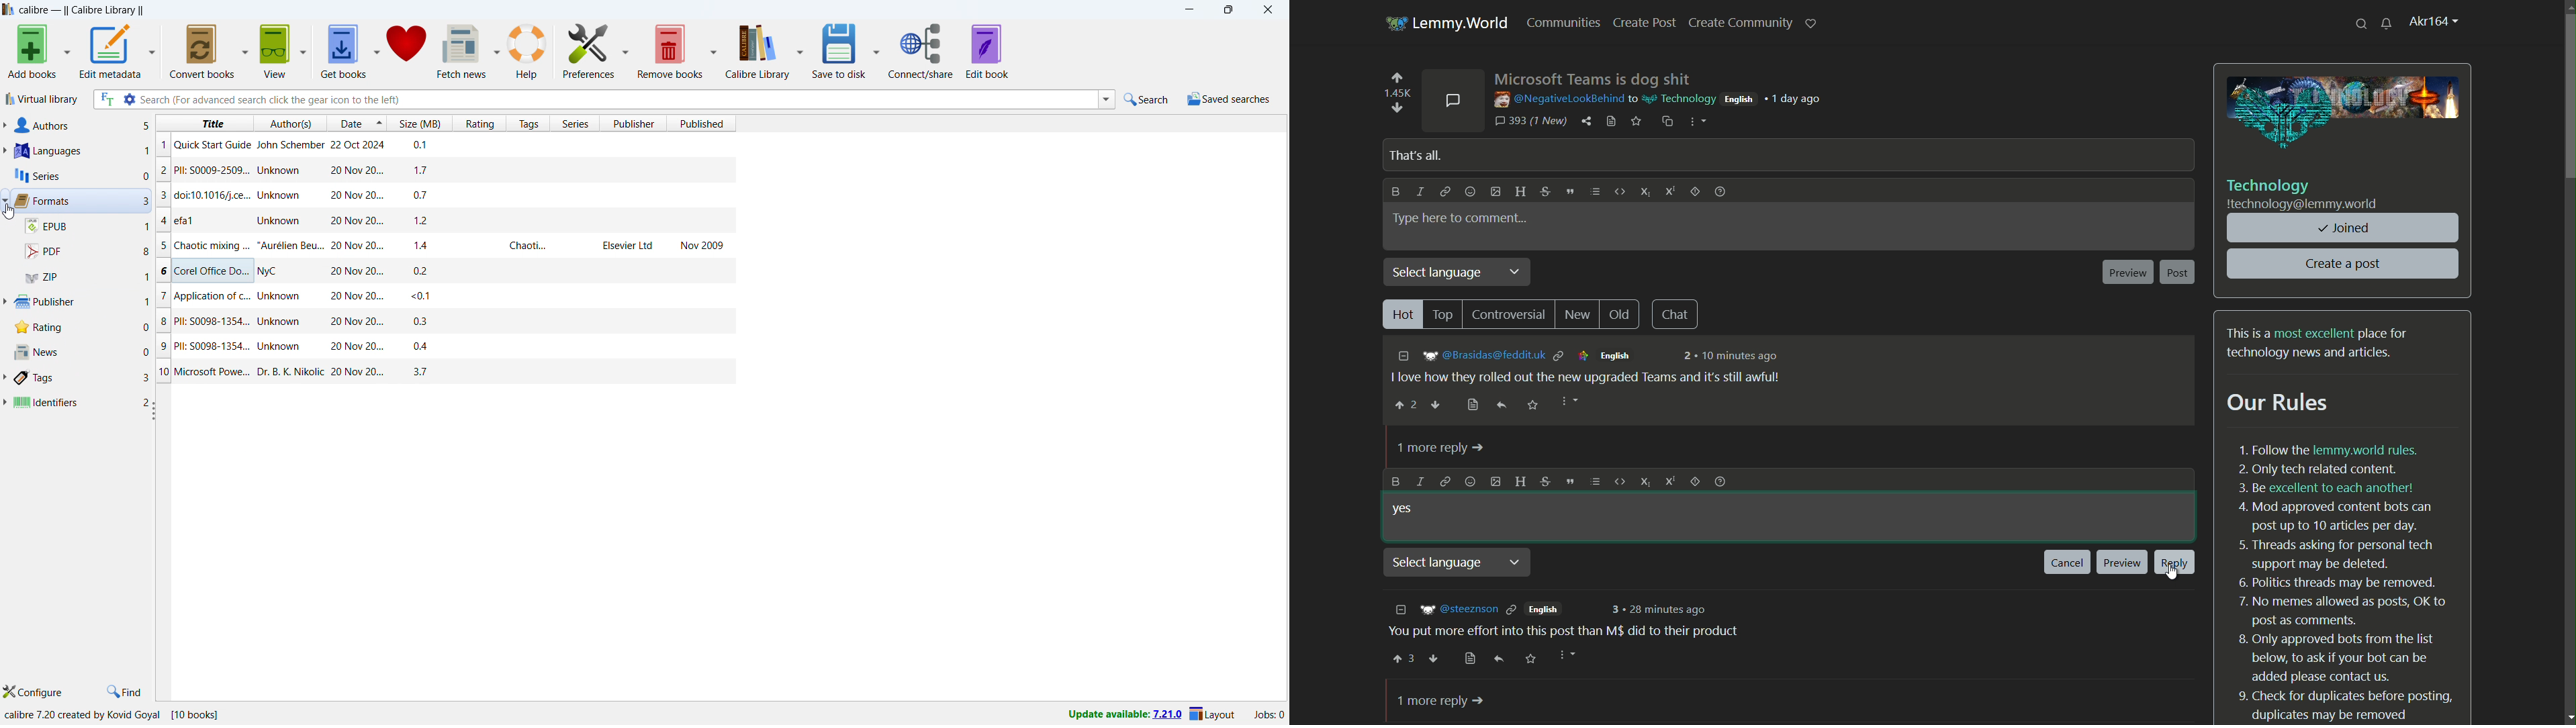  Describe the element at coordinates (441, 220) in the screenshot. I see `one book entry` at that location.